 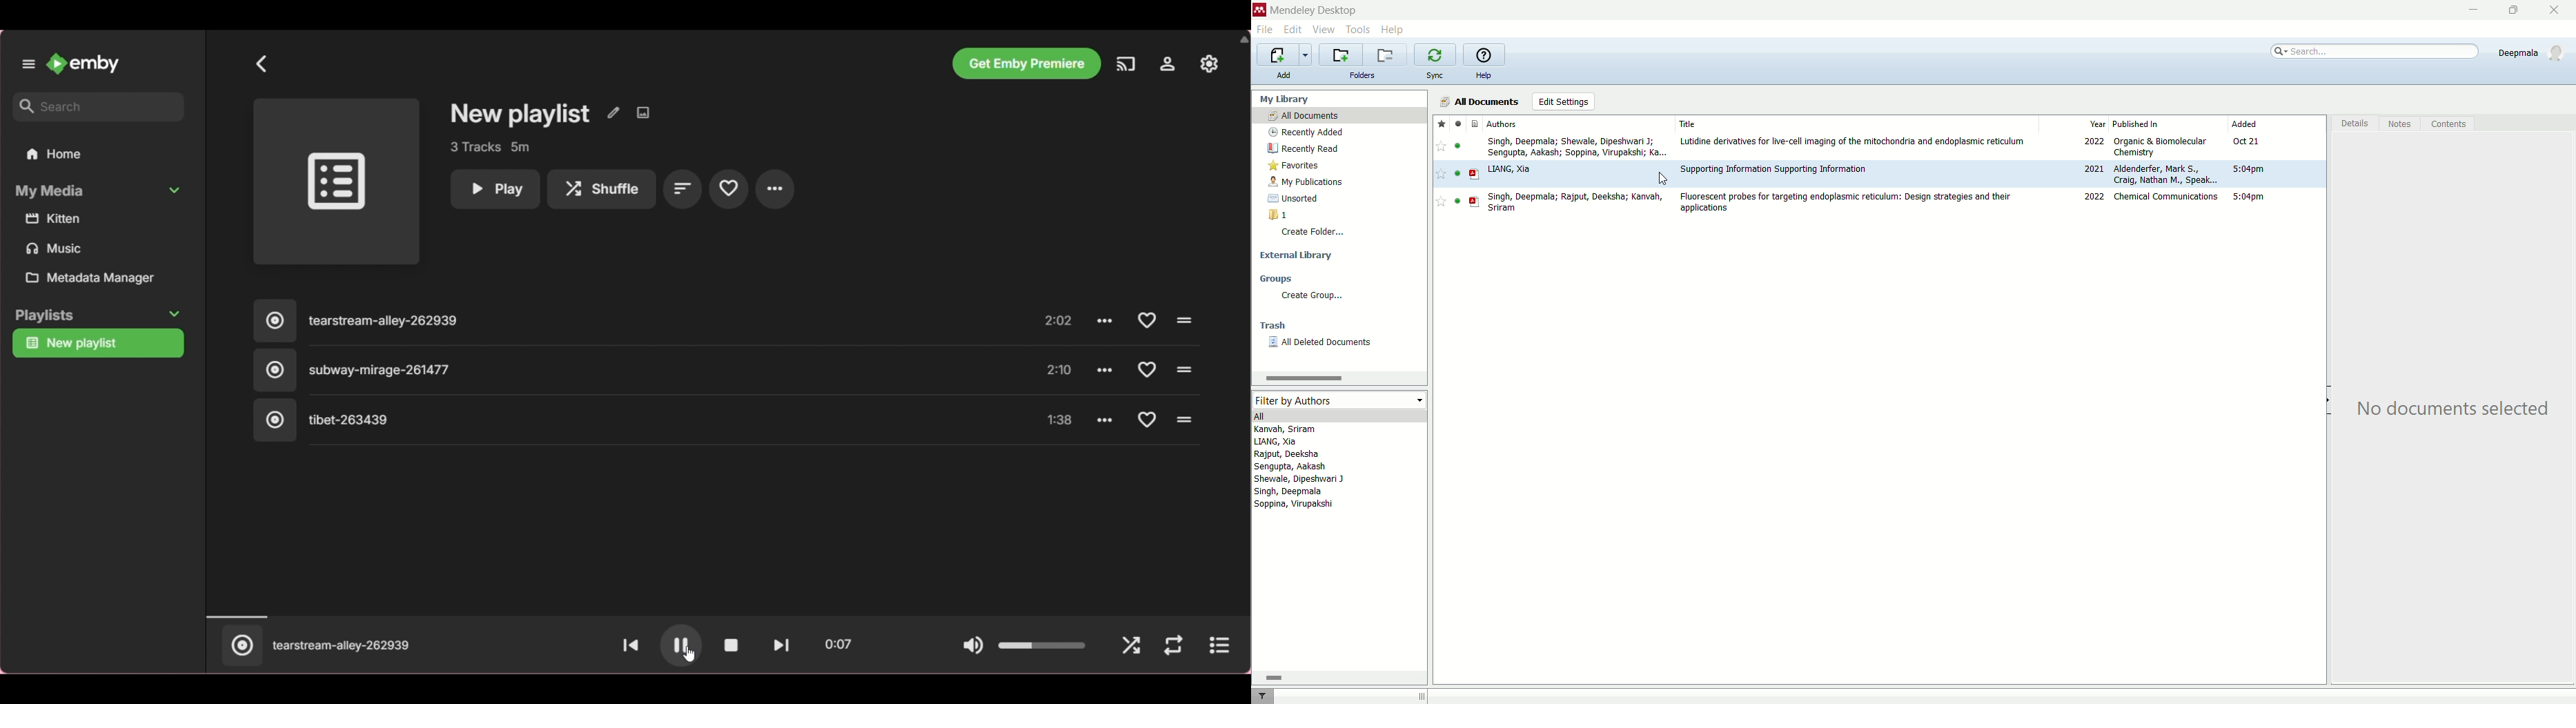 I want to click on Organic & Biomolecular Chemistry, so click(x=2161, y=147).